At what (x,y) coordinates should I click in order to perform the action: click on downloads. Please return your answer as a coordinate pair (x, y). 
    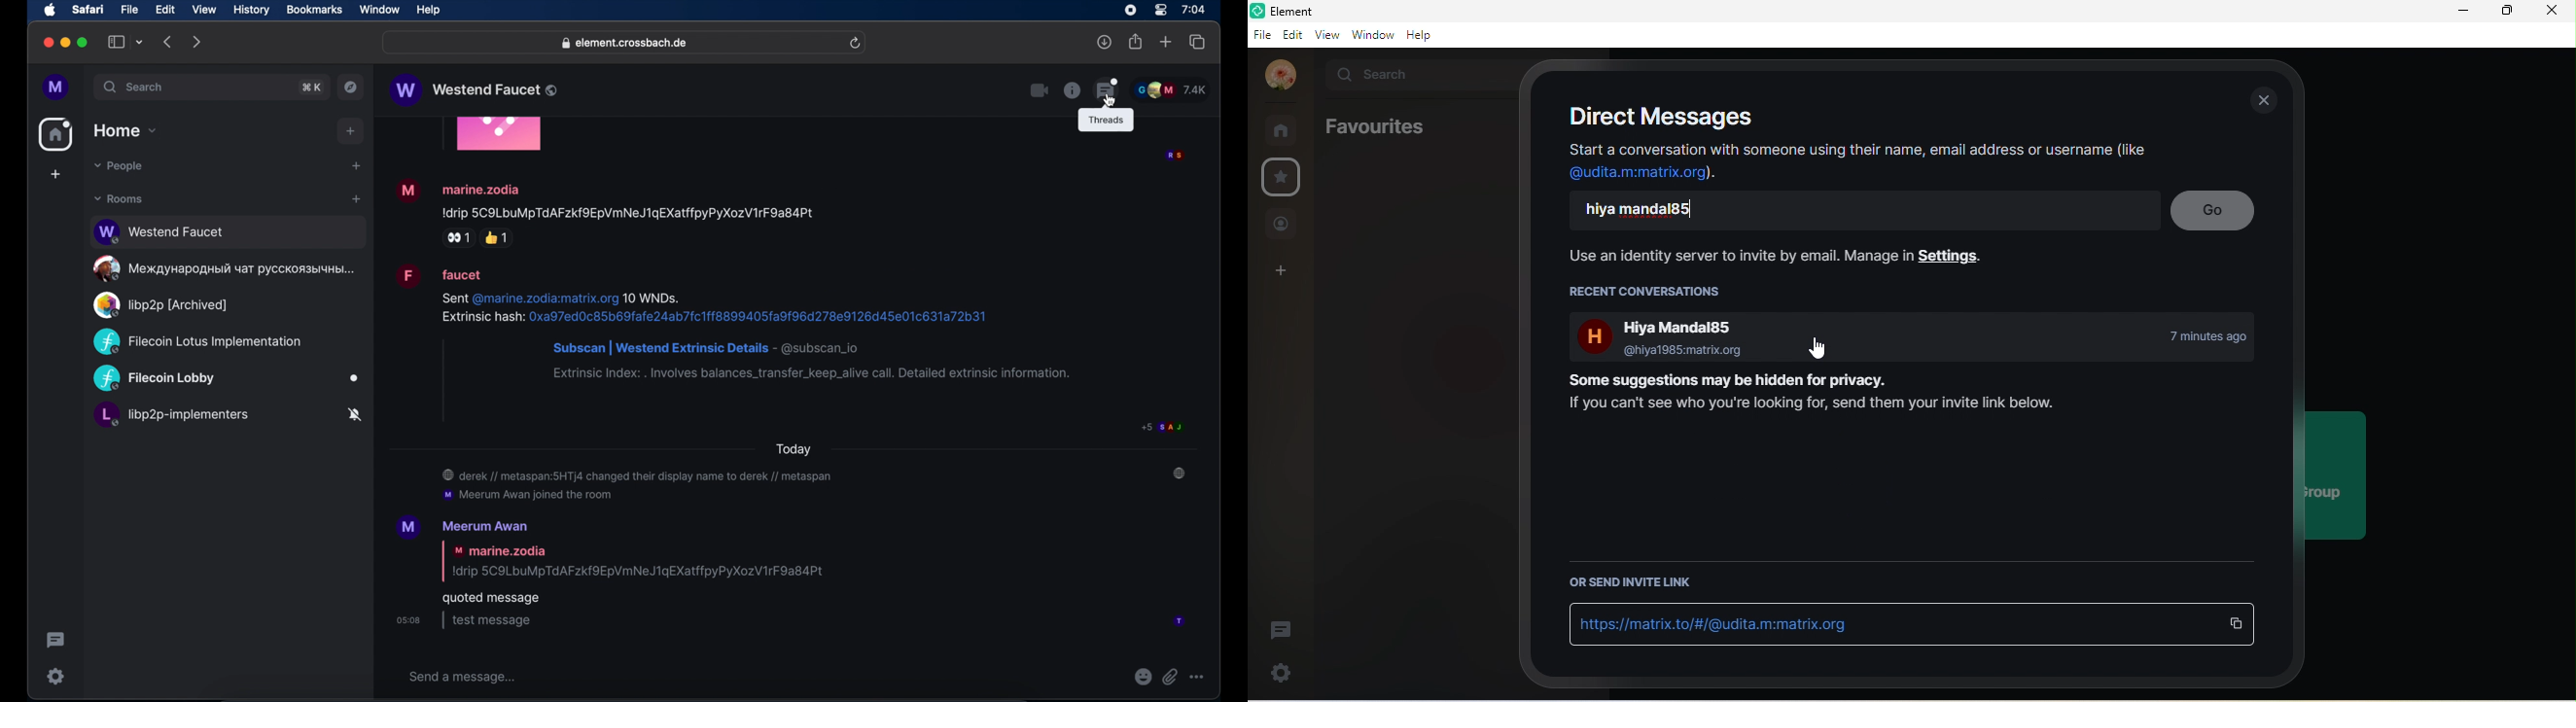
    Looking at the image, I should click on (1105, 42).